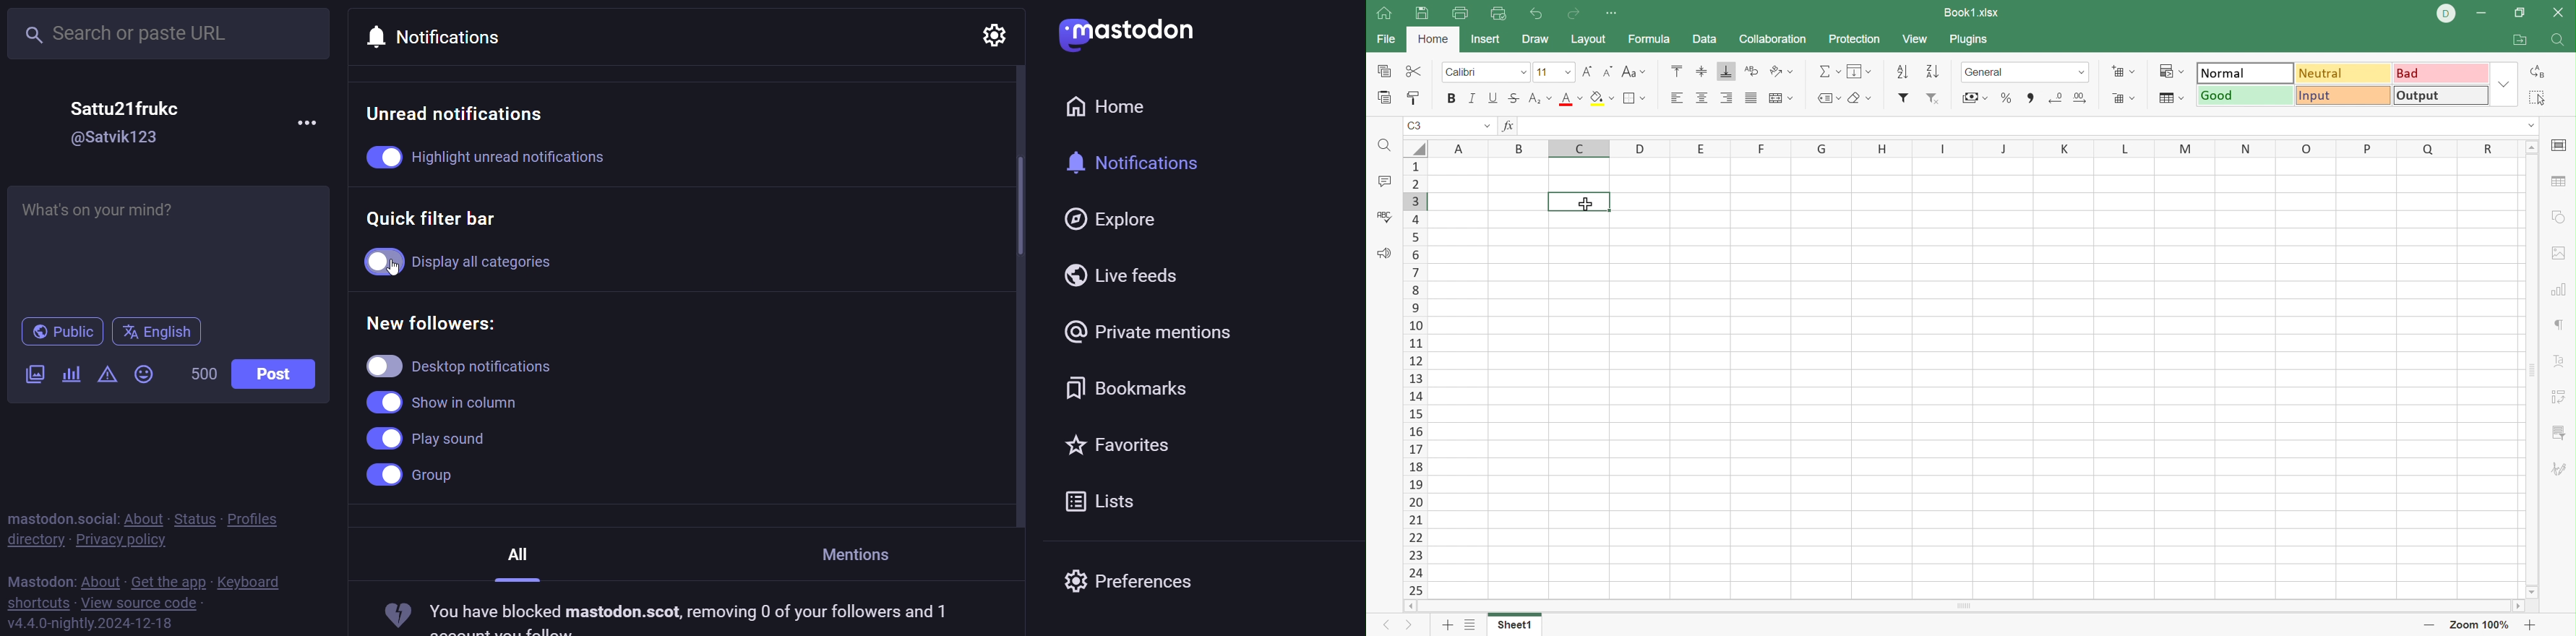  Describe the element at coordinates (2345, 75) in the screenshot. I see `Neutral` at that location.